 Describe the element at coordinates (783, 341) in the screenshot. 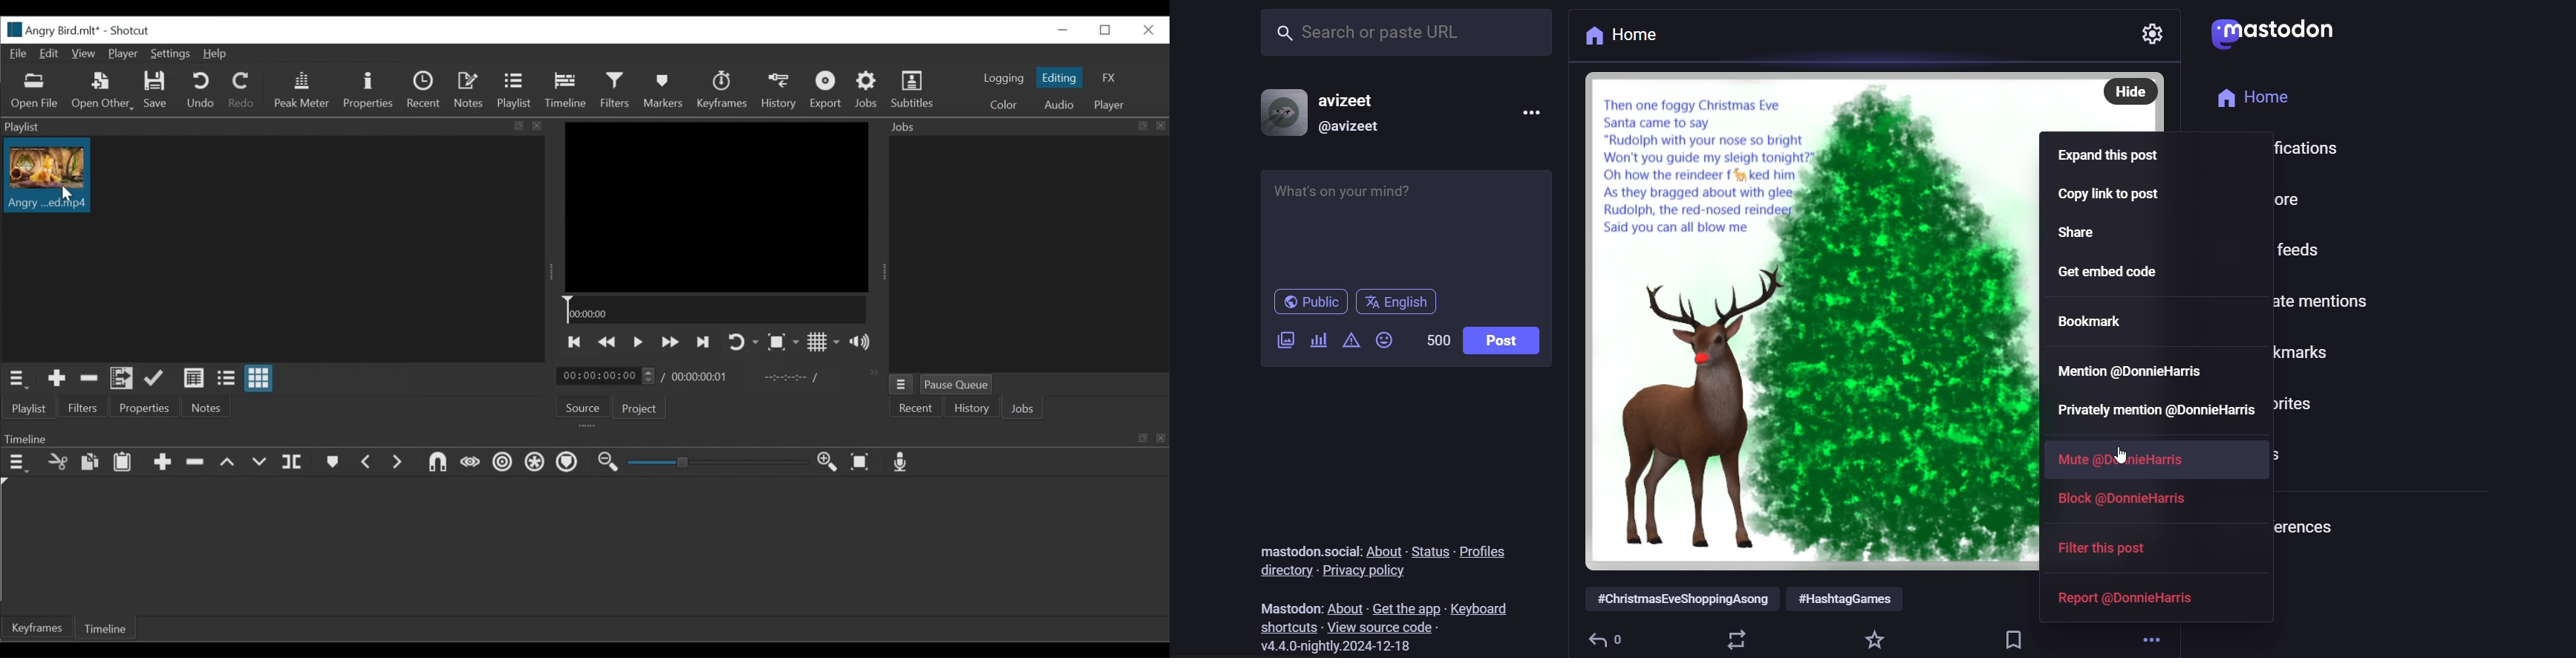

I see `Toggle Zoom ` at that location.